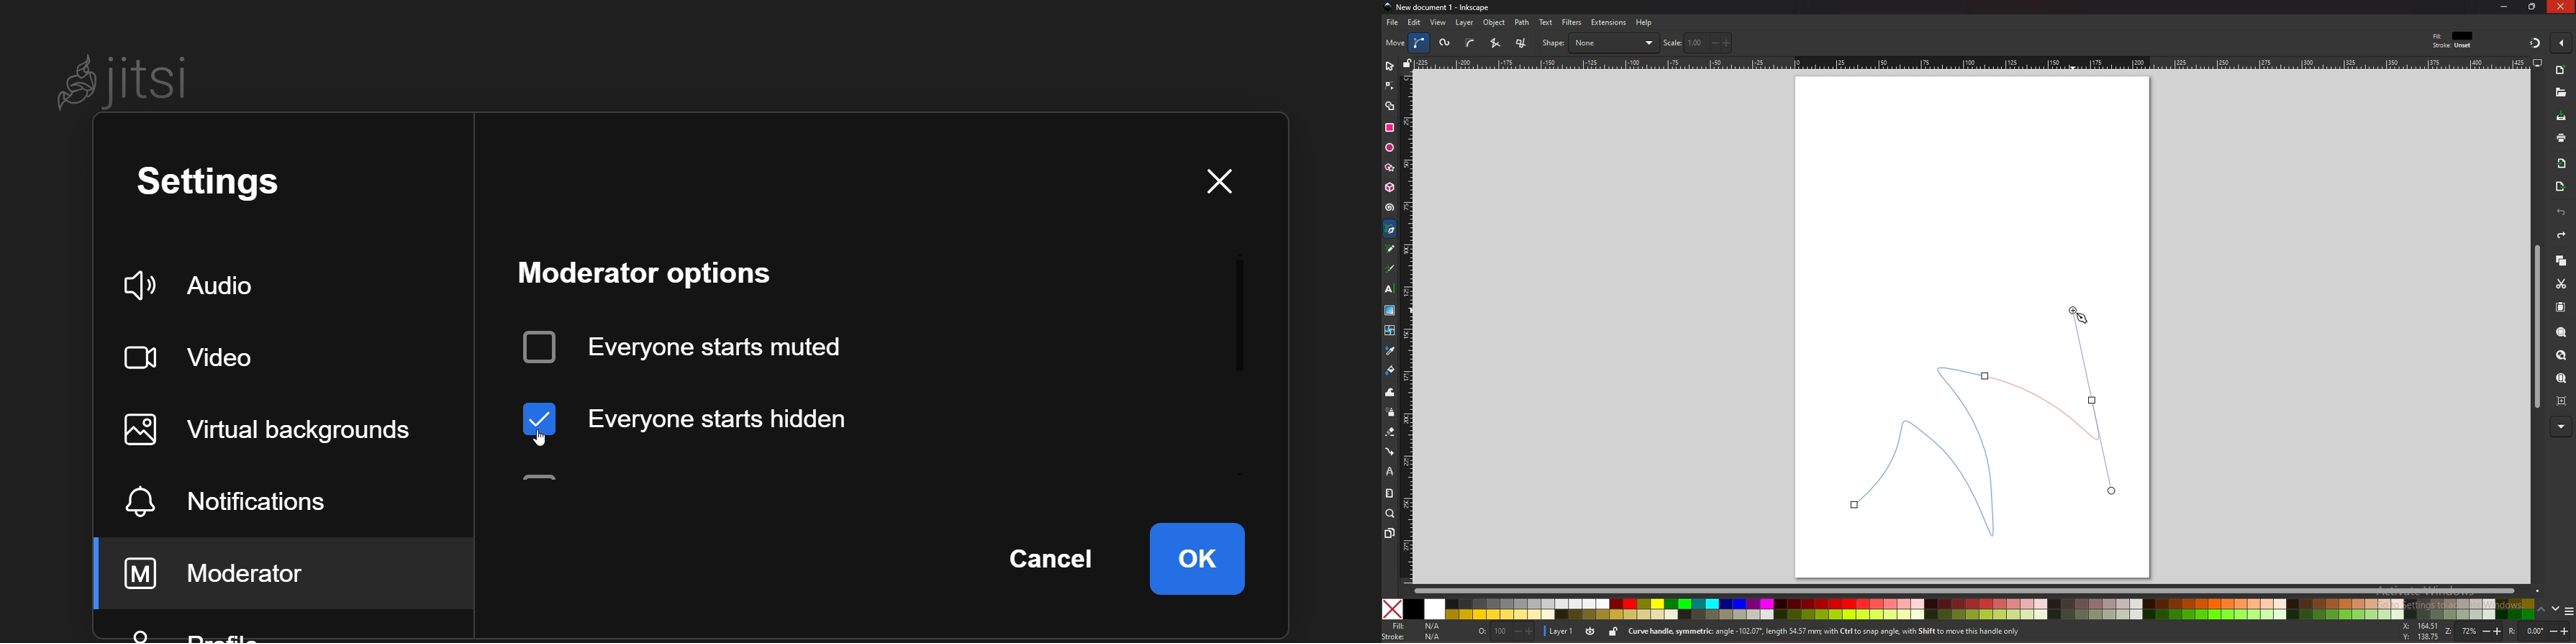 Image resolution: width=2576 pixels, height=644 pixels. What do you see at coordinates (1390, 432) in the screenshot?
I see `eraser` at bounding box center [1390, 432].